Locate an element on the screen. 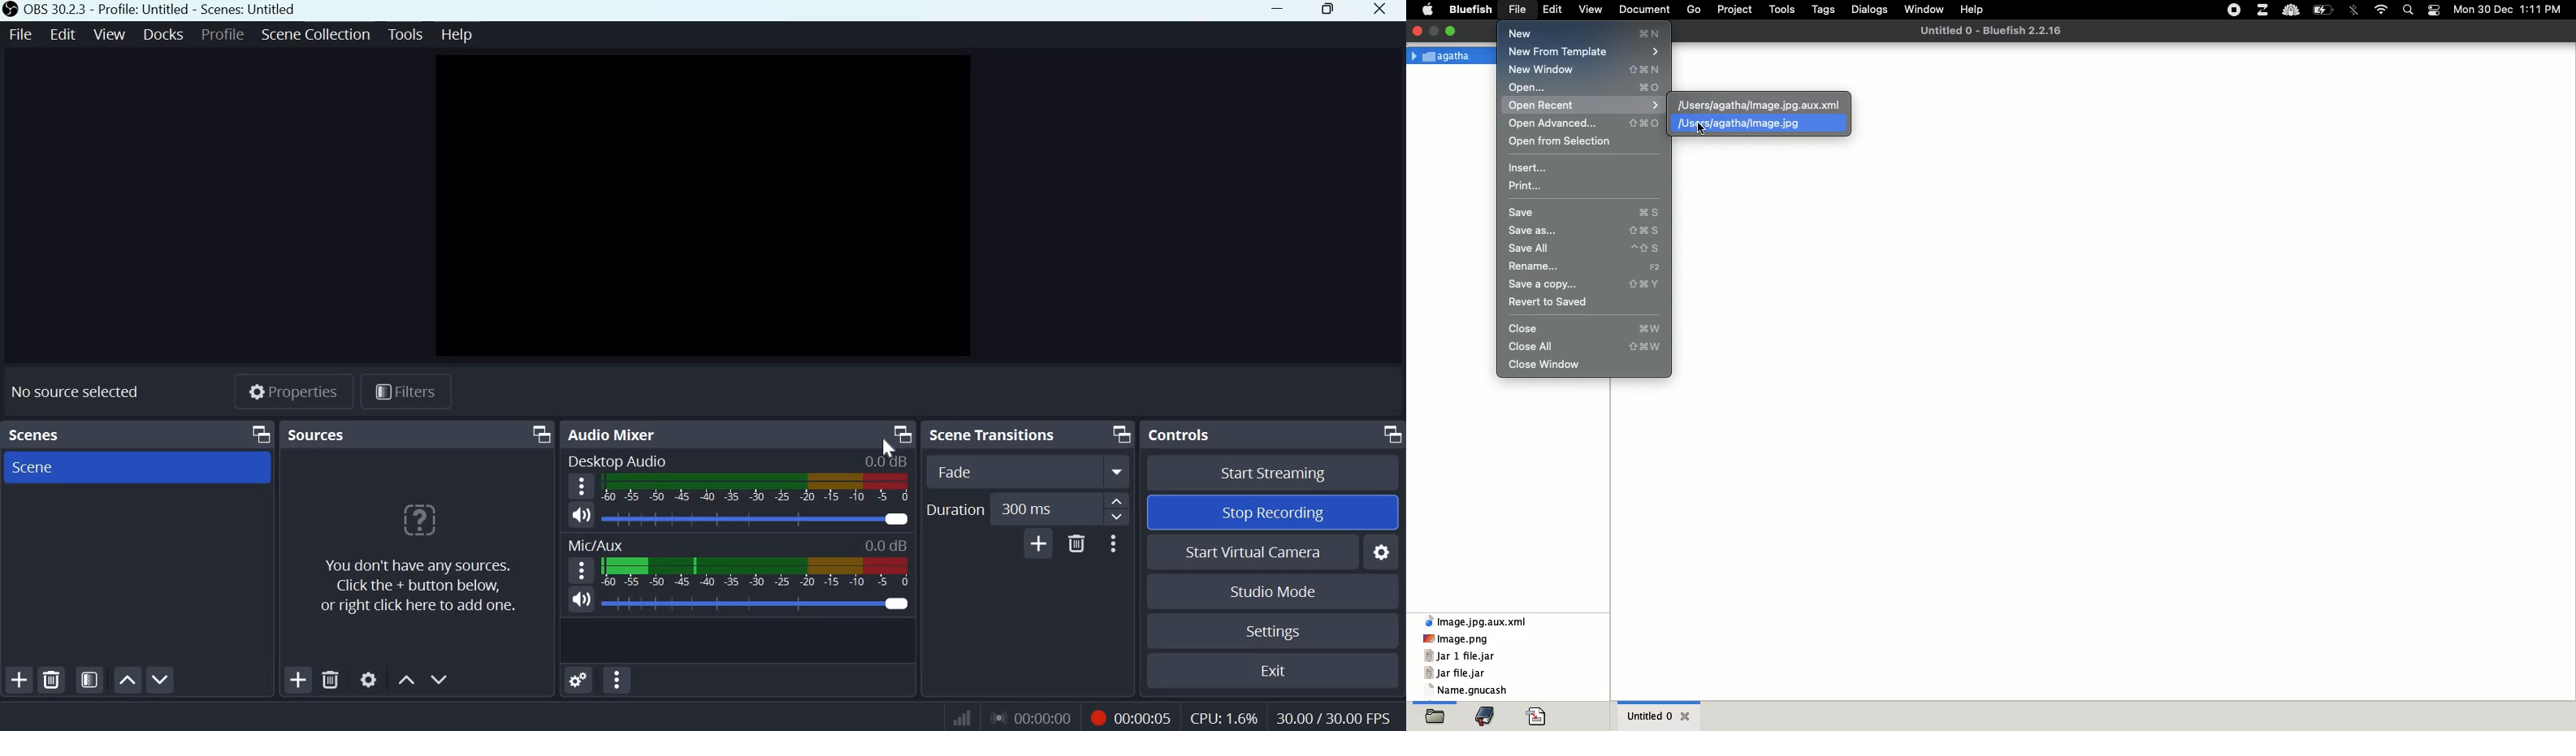 The height and width of the screenshot is (756, 2576). Advanced Audio Properties is located at coordinates (579, 679).